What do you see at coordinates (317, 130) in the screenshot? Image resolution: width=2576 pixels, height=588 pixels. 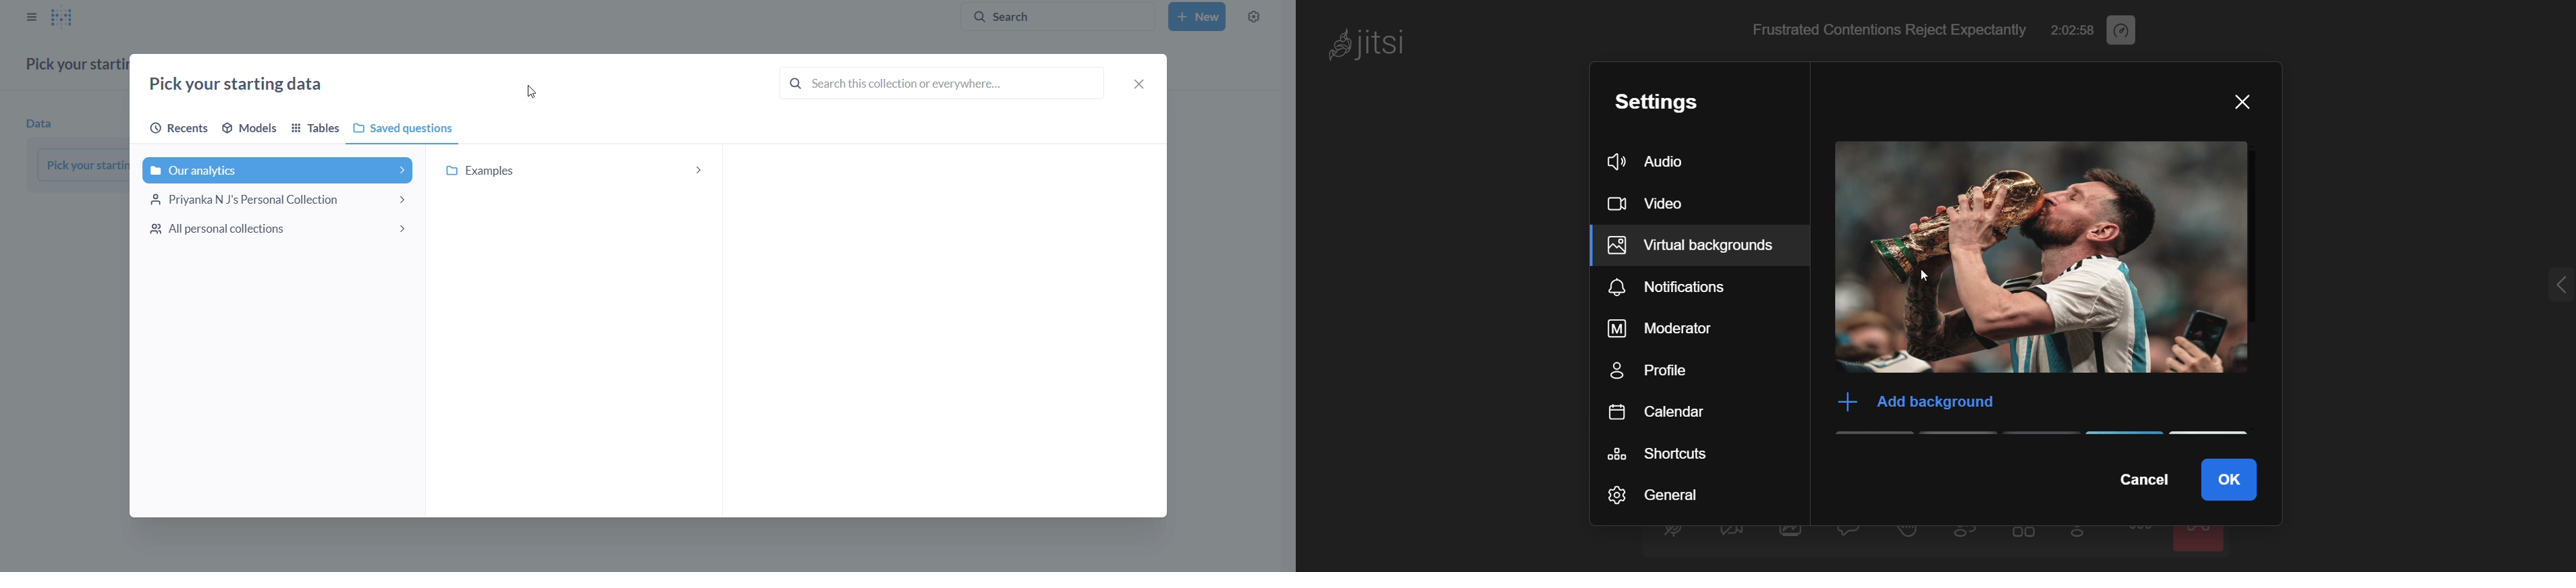 I see `tables` at bounding box center [317, 130].